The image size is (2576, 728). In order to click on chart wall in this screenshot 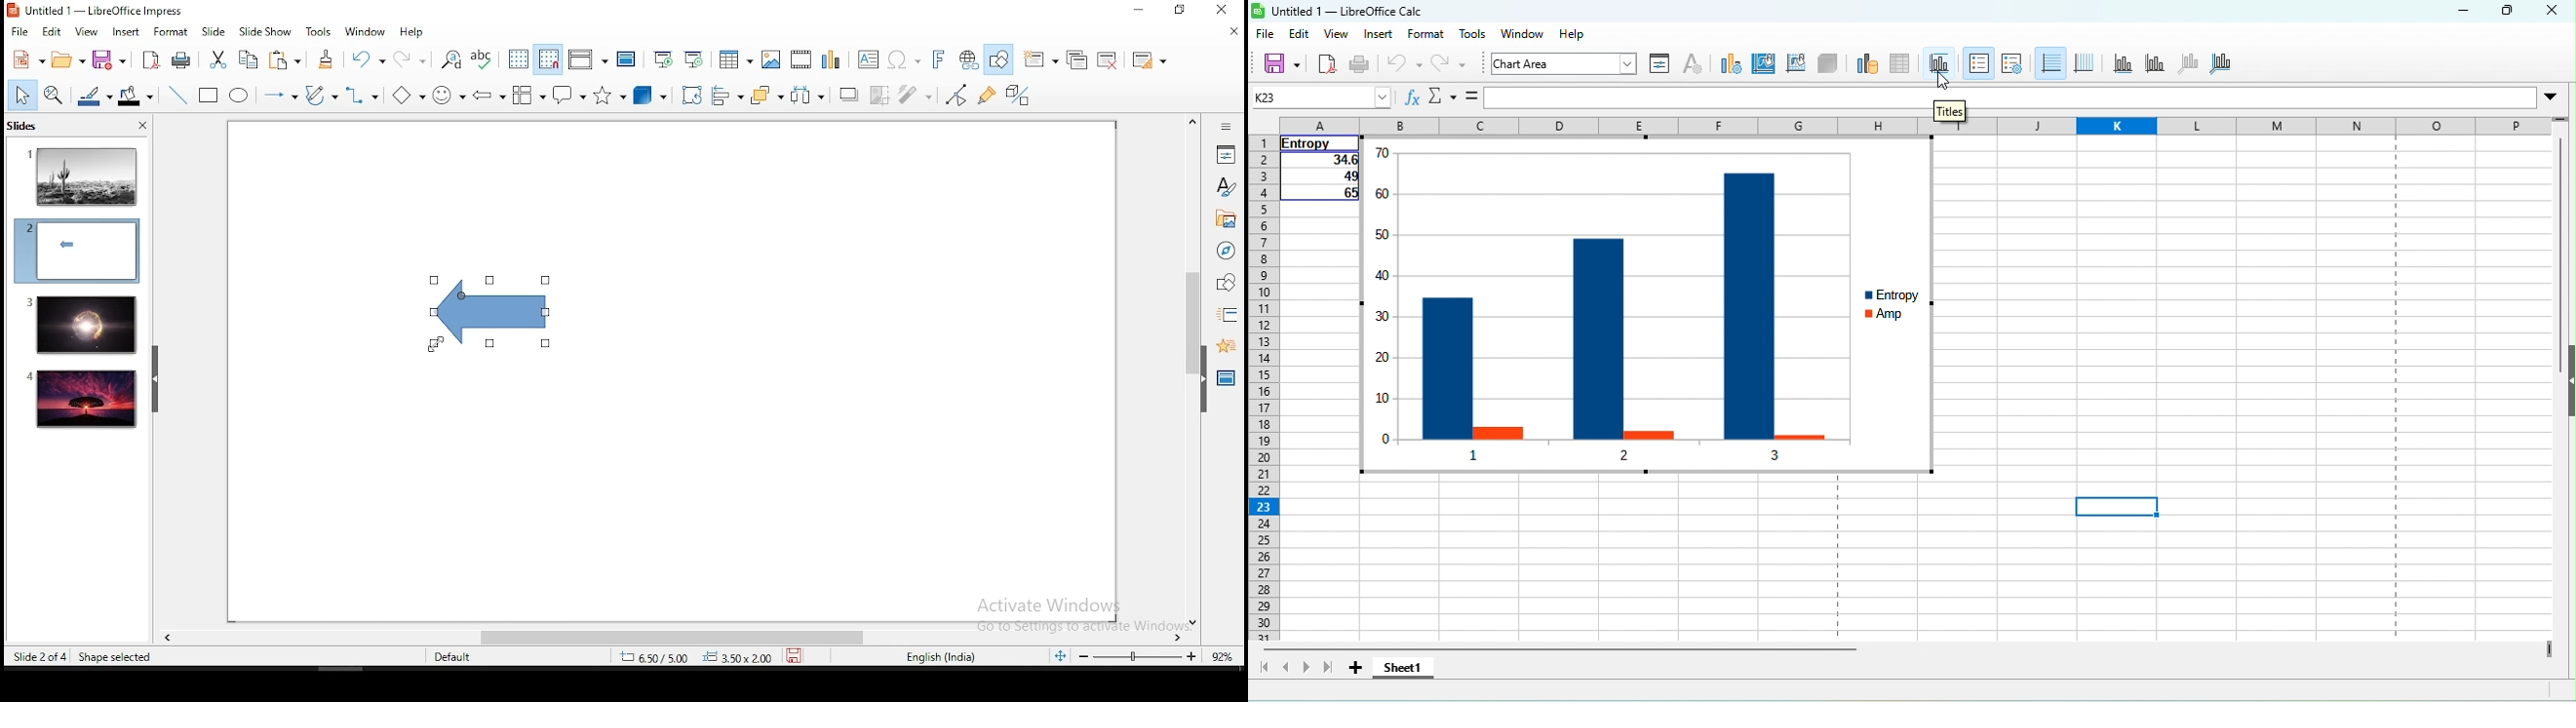, I will do `click(1797, 67)`.